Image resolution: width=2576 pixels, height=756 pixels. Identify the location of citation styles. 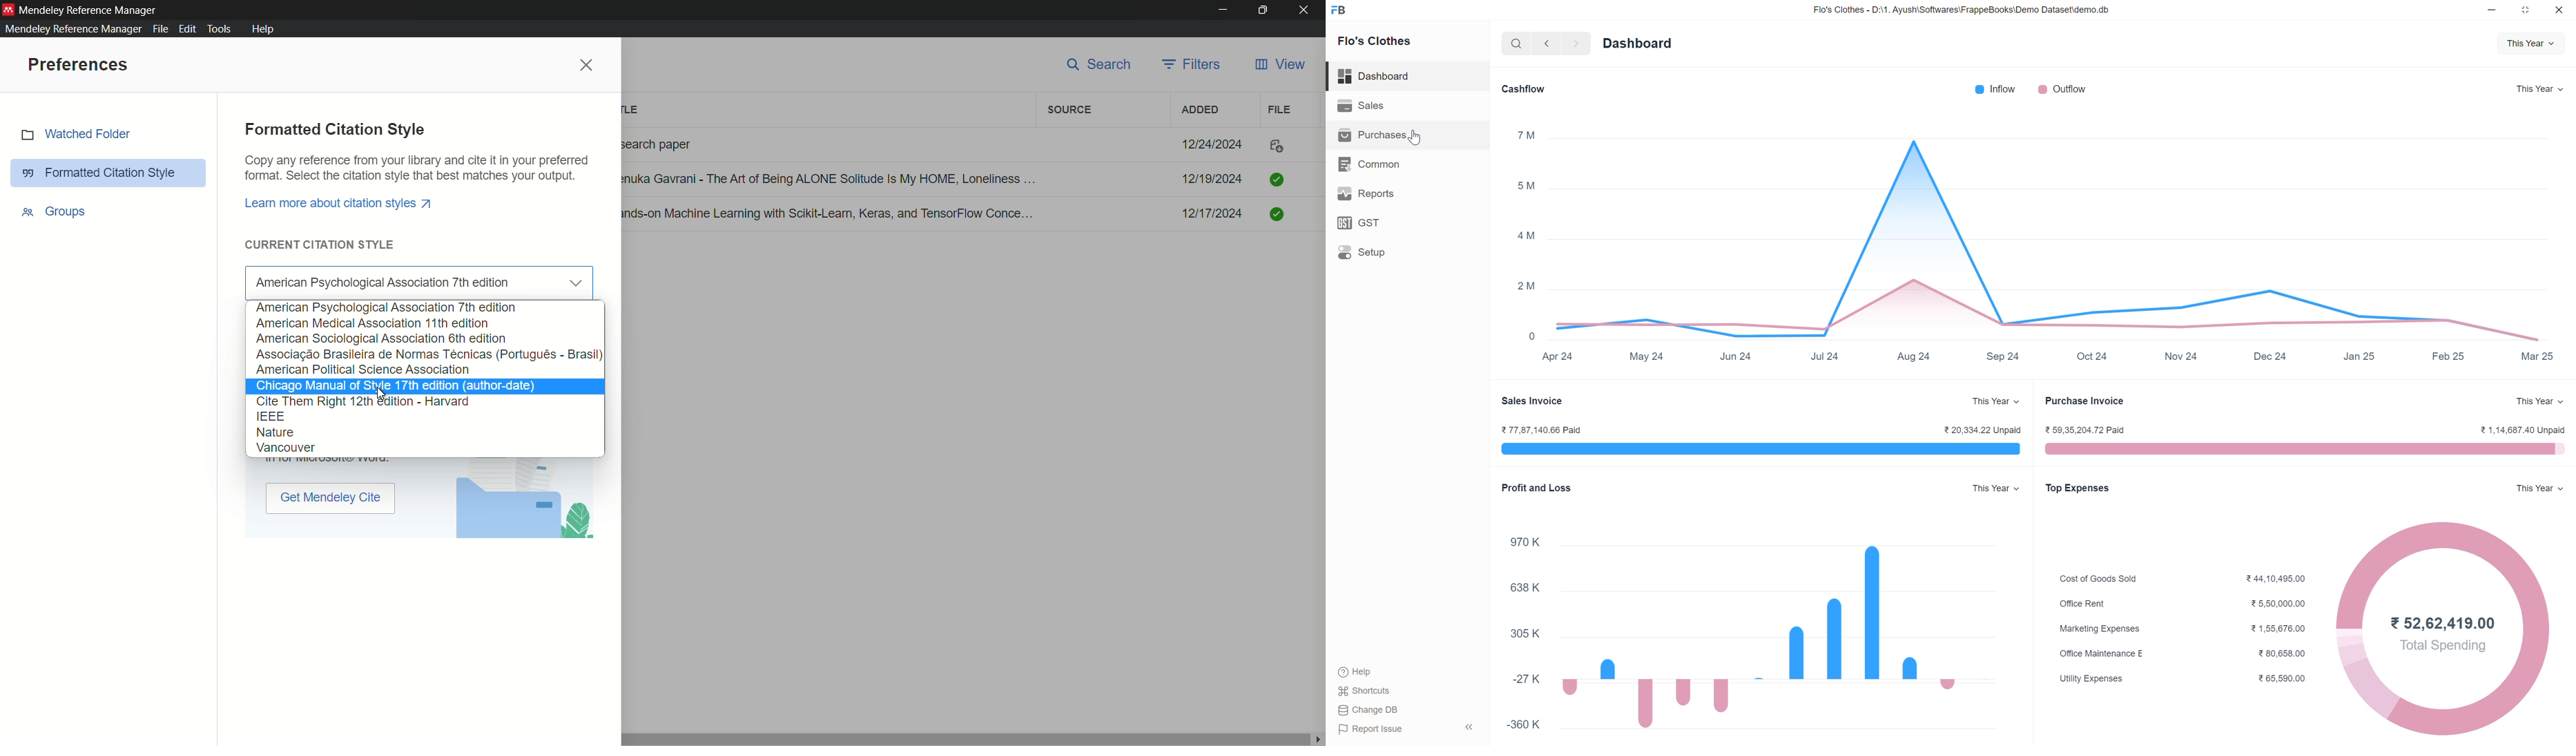
(407, 449).